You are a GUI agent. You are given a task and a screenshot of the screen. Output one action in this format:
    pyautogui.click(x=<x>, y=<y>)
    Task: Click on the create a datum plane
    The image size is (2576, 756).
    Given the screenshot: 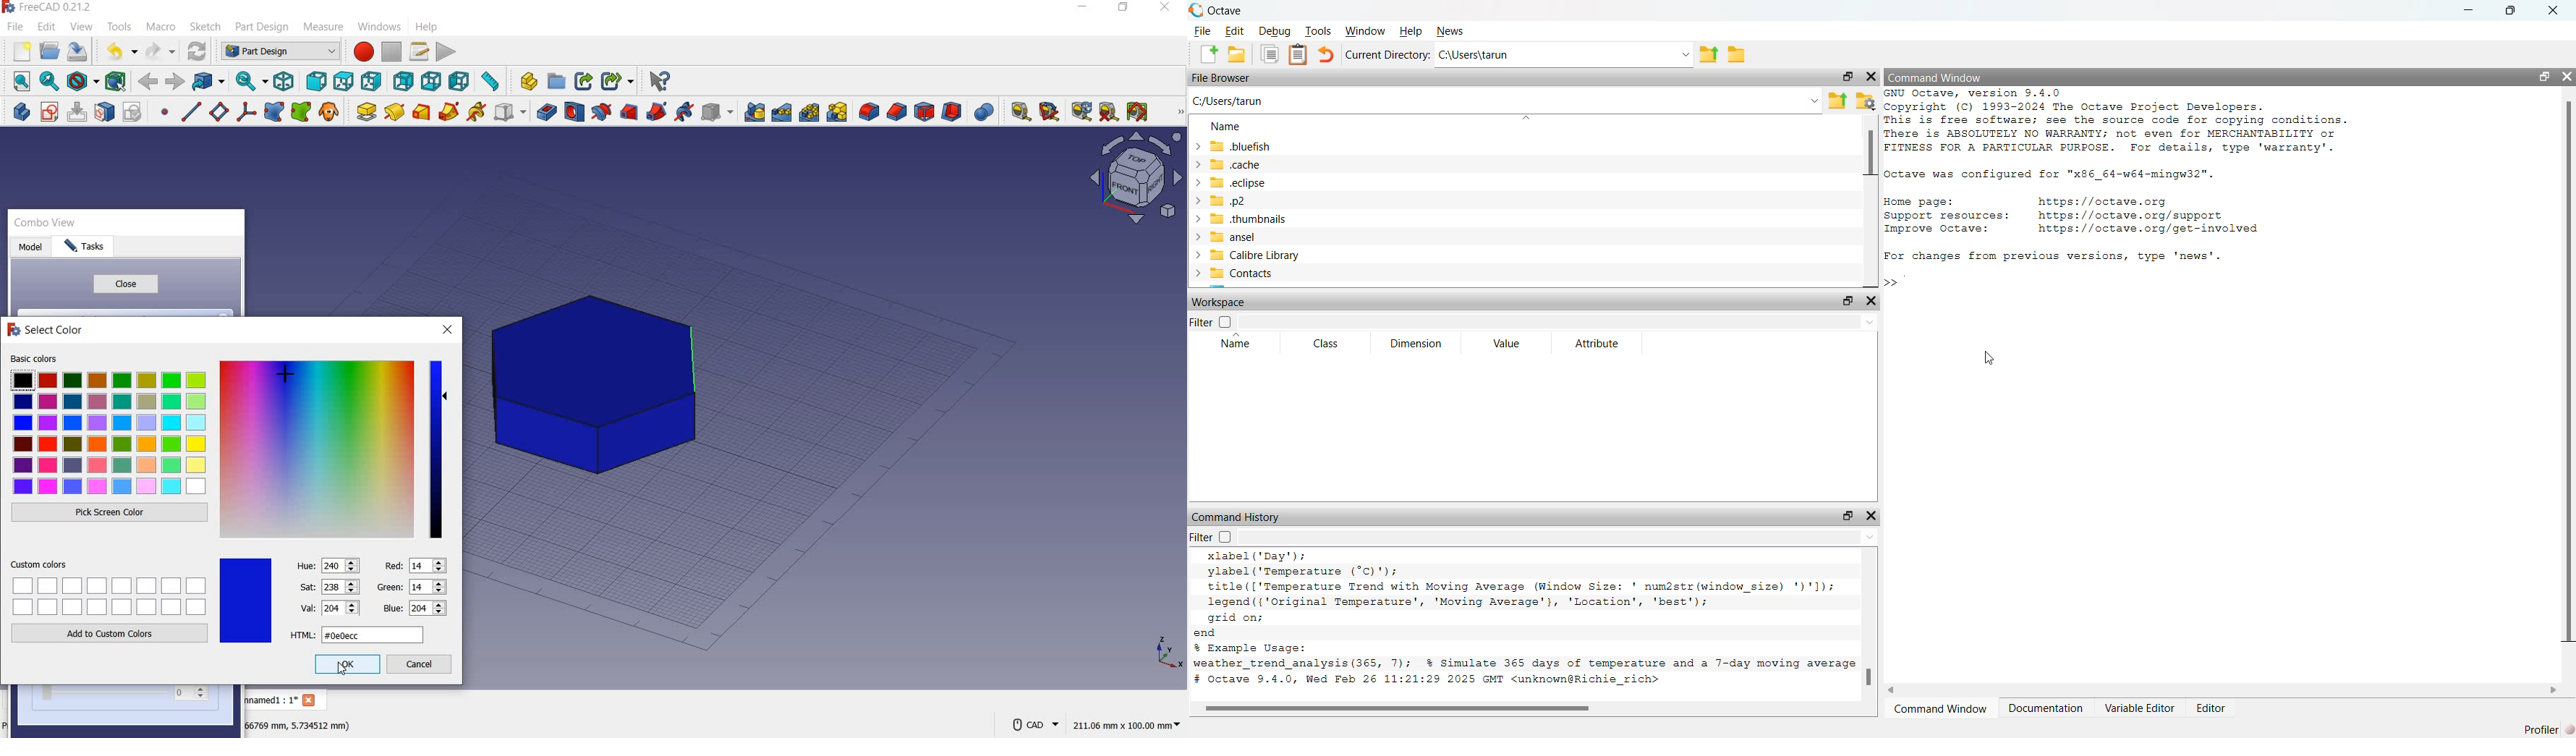 What is the action you would take?
    pyautogui.click(x=218, y=112)
    